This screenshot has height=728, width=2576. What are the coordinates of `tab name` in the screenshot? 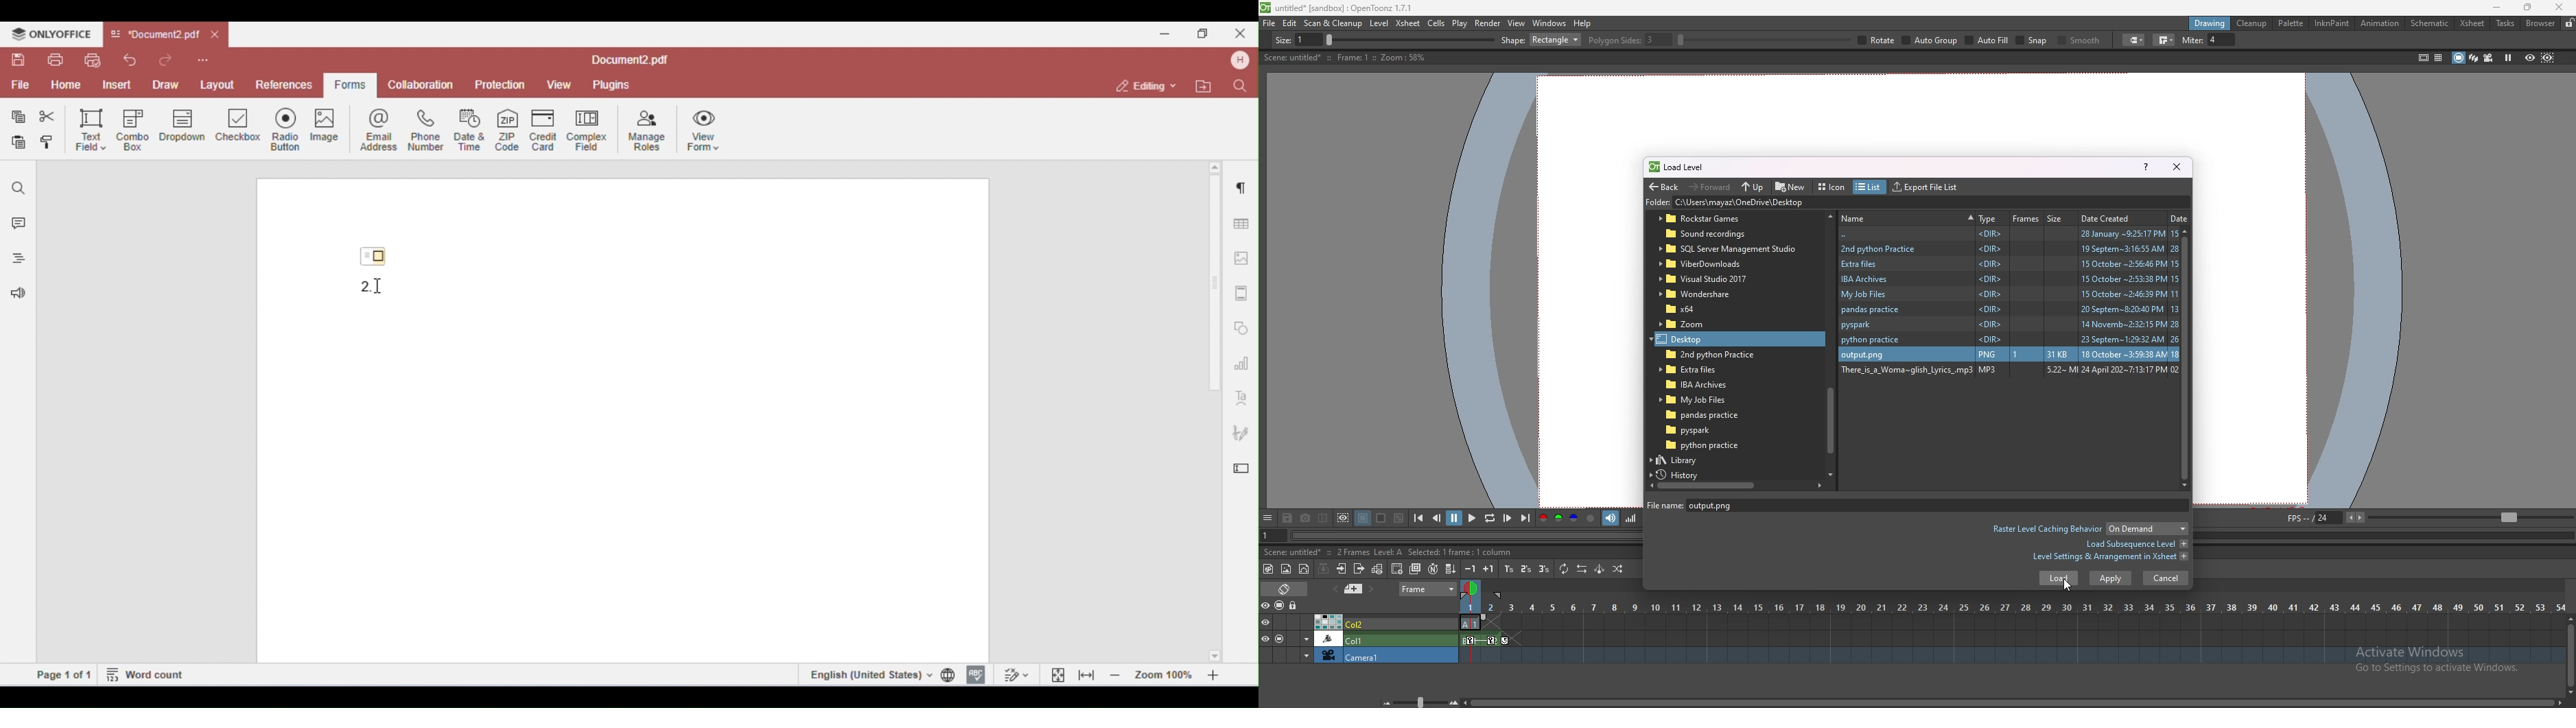 It's located at (155, 35).